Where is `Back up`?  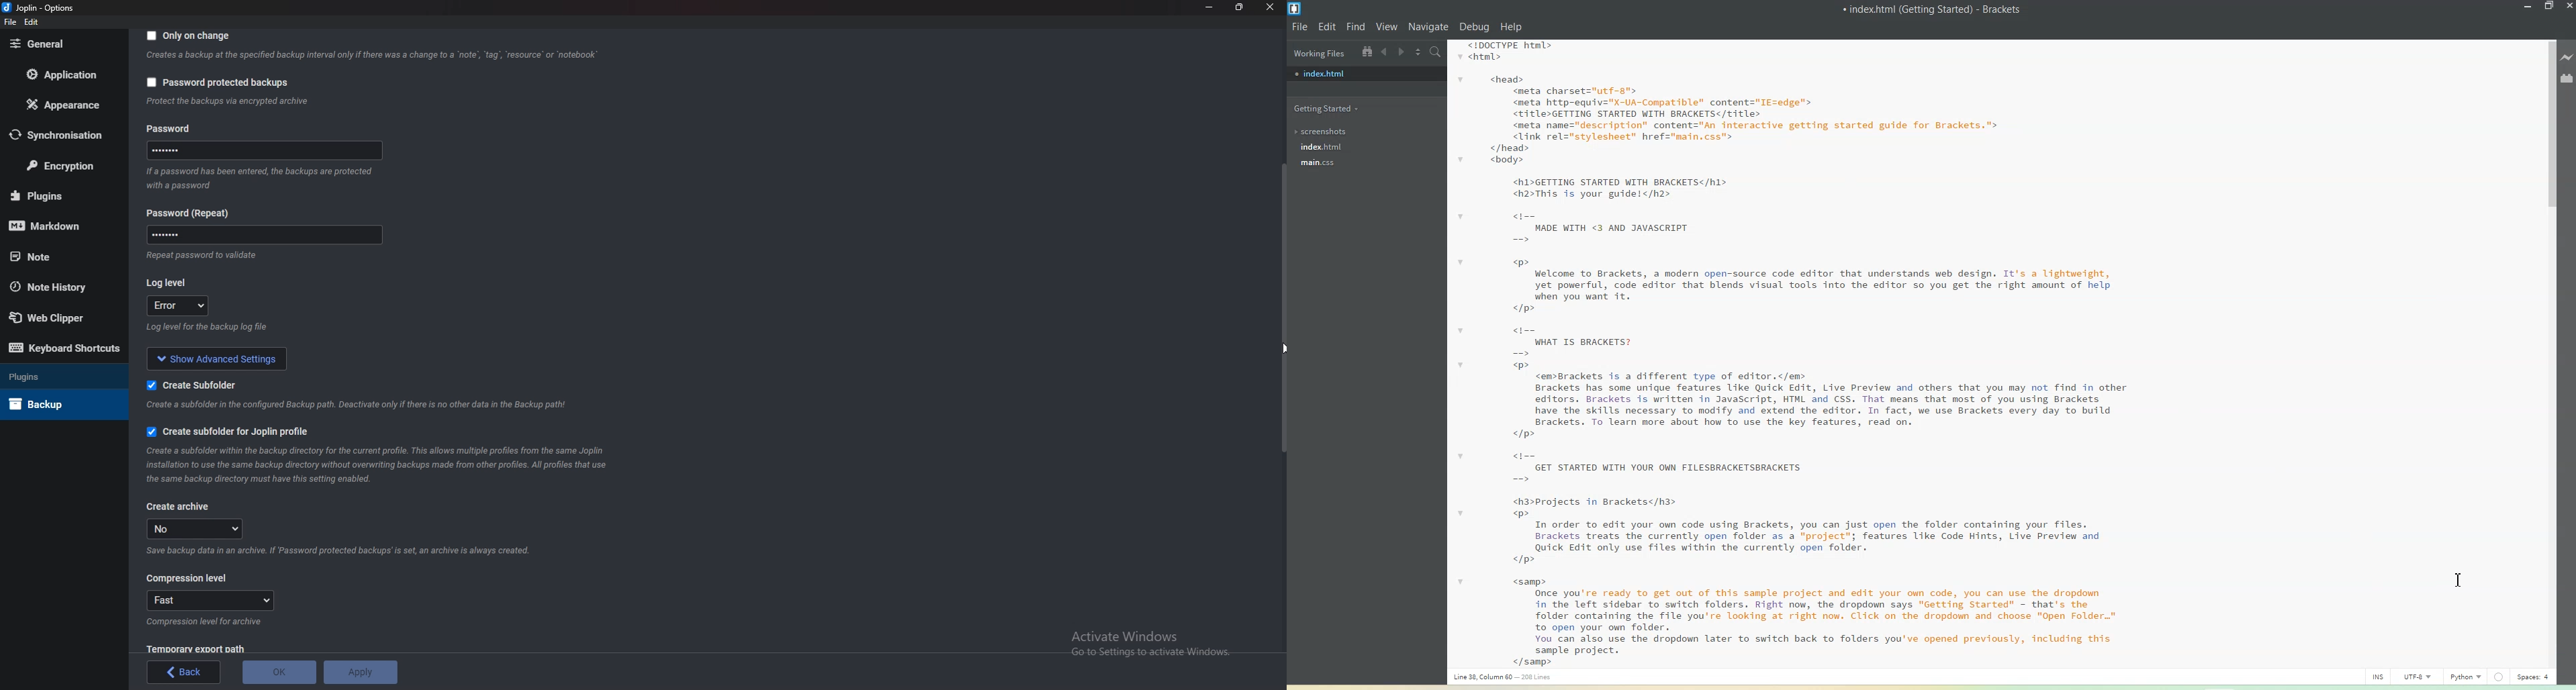
Back up is located at coordinates (55, 404).